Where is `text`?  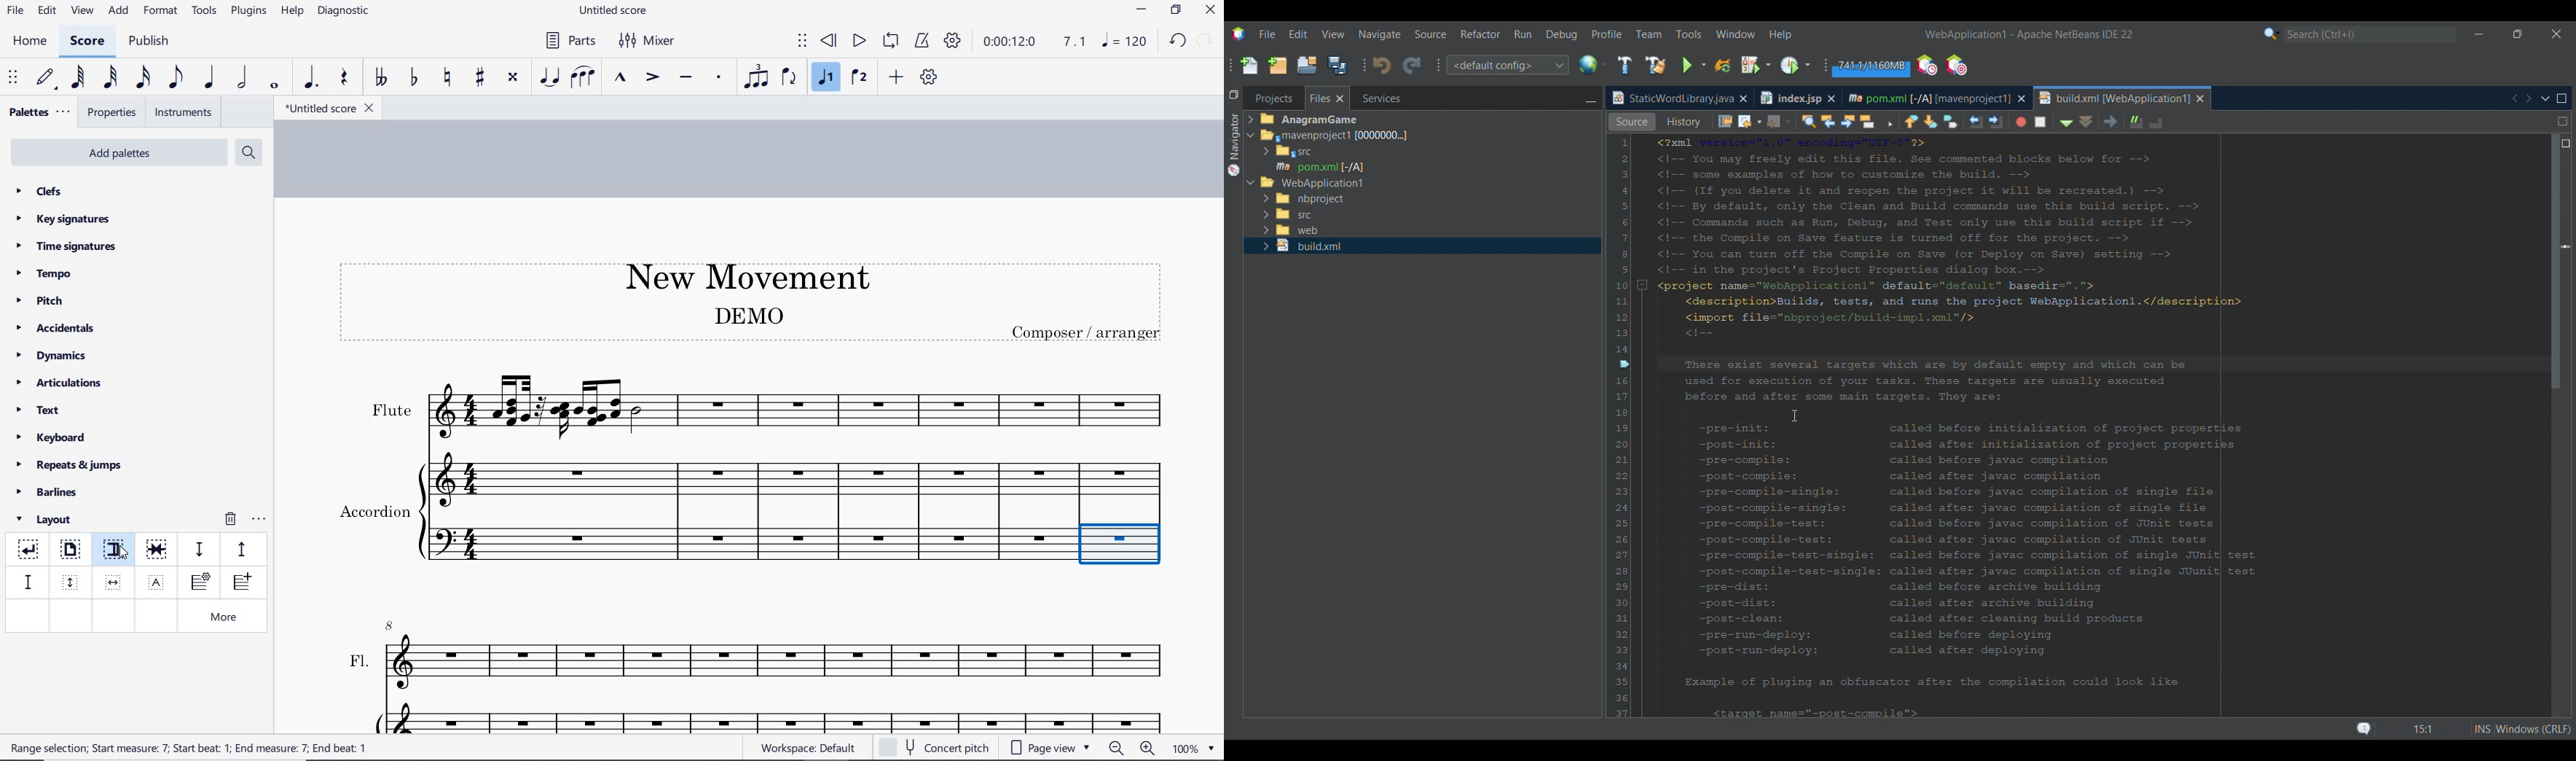
text is located at coordinates (190, 747).